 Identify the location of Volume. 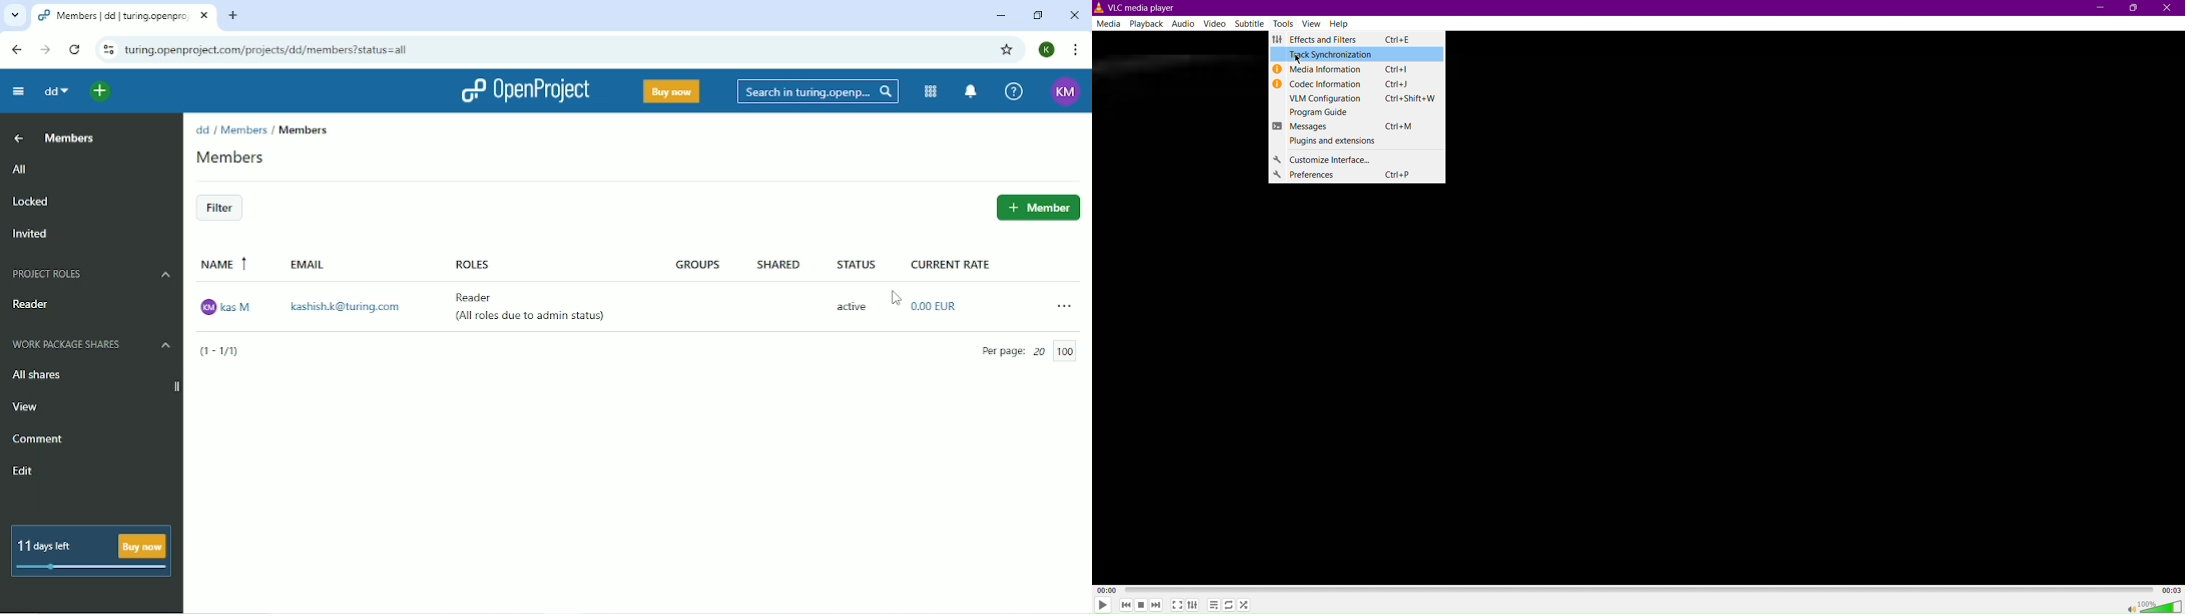
(2163, 605).